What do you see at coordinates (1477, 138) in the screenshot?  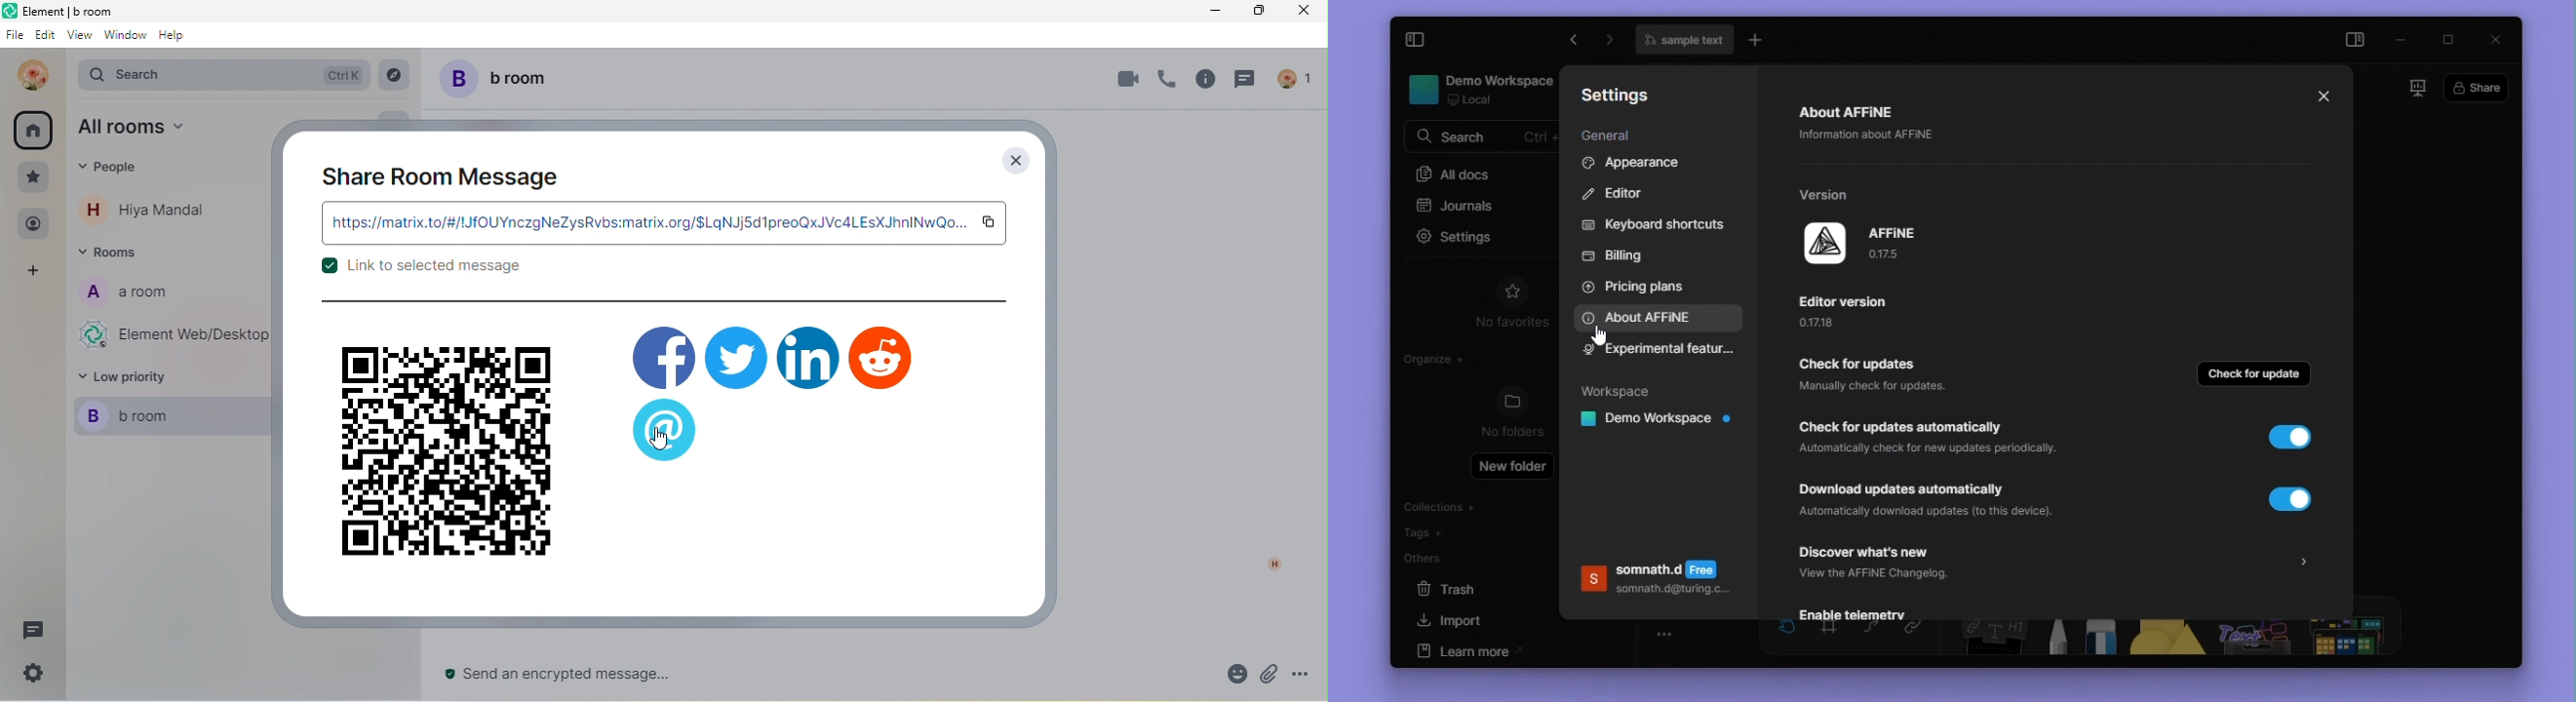 I see `search bar` at bounding box center [1477, 138].